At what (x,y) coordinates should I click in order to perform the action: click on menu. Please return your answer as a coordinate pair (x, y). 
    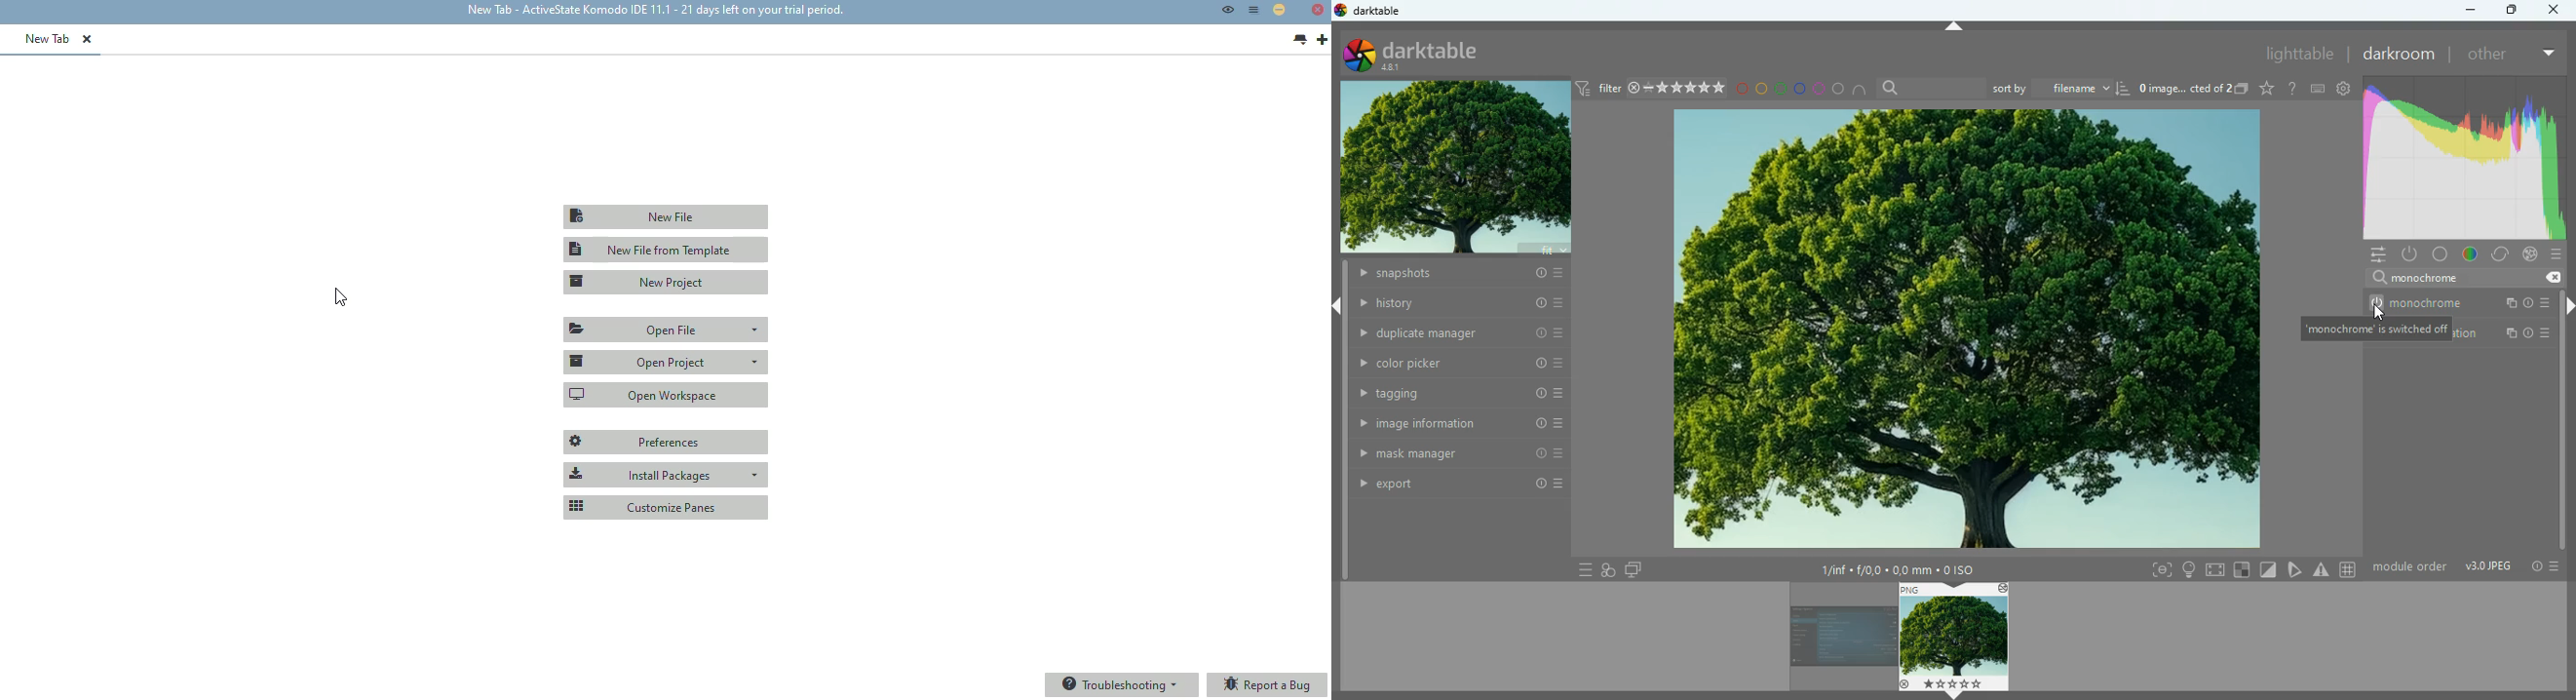
    Looking at the image, I should click on (2555, 254).